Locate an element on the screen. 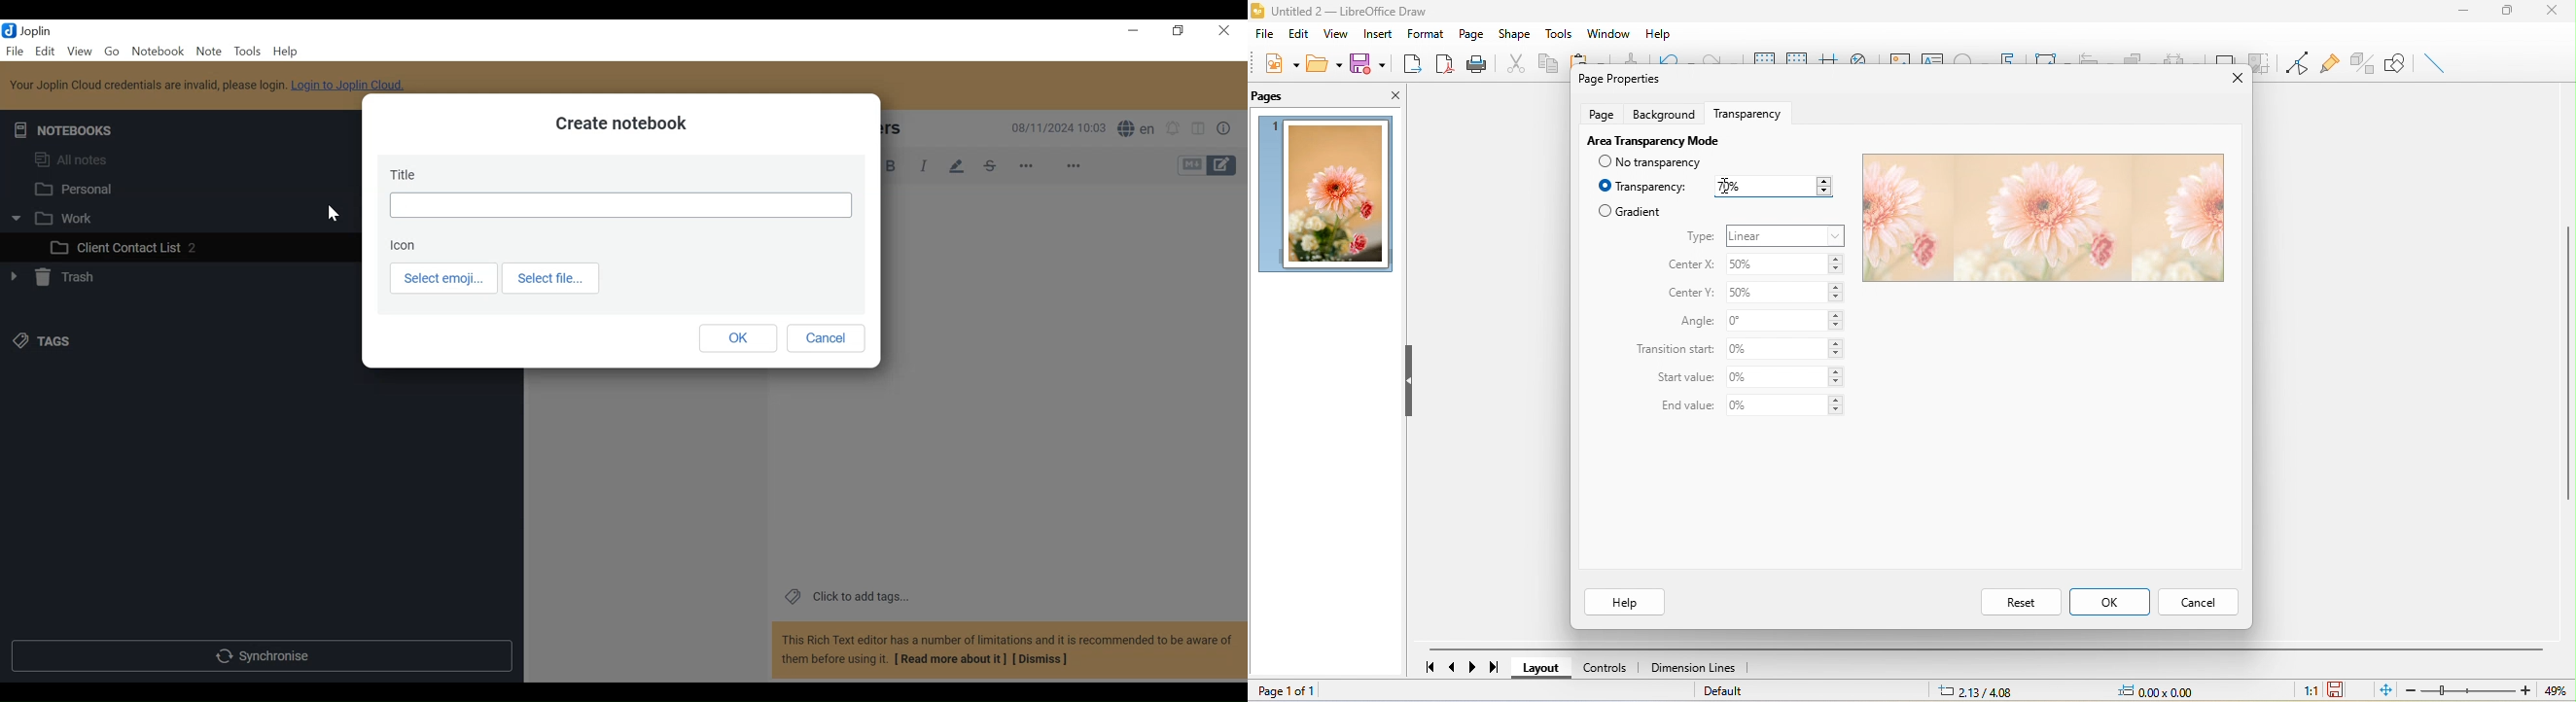  close is located at coordinates (2231, 80).